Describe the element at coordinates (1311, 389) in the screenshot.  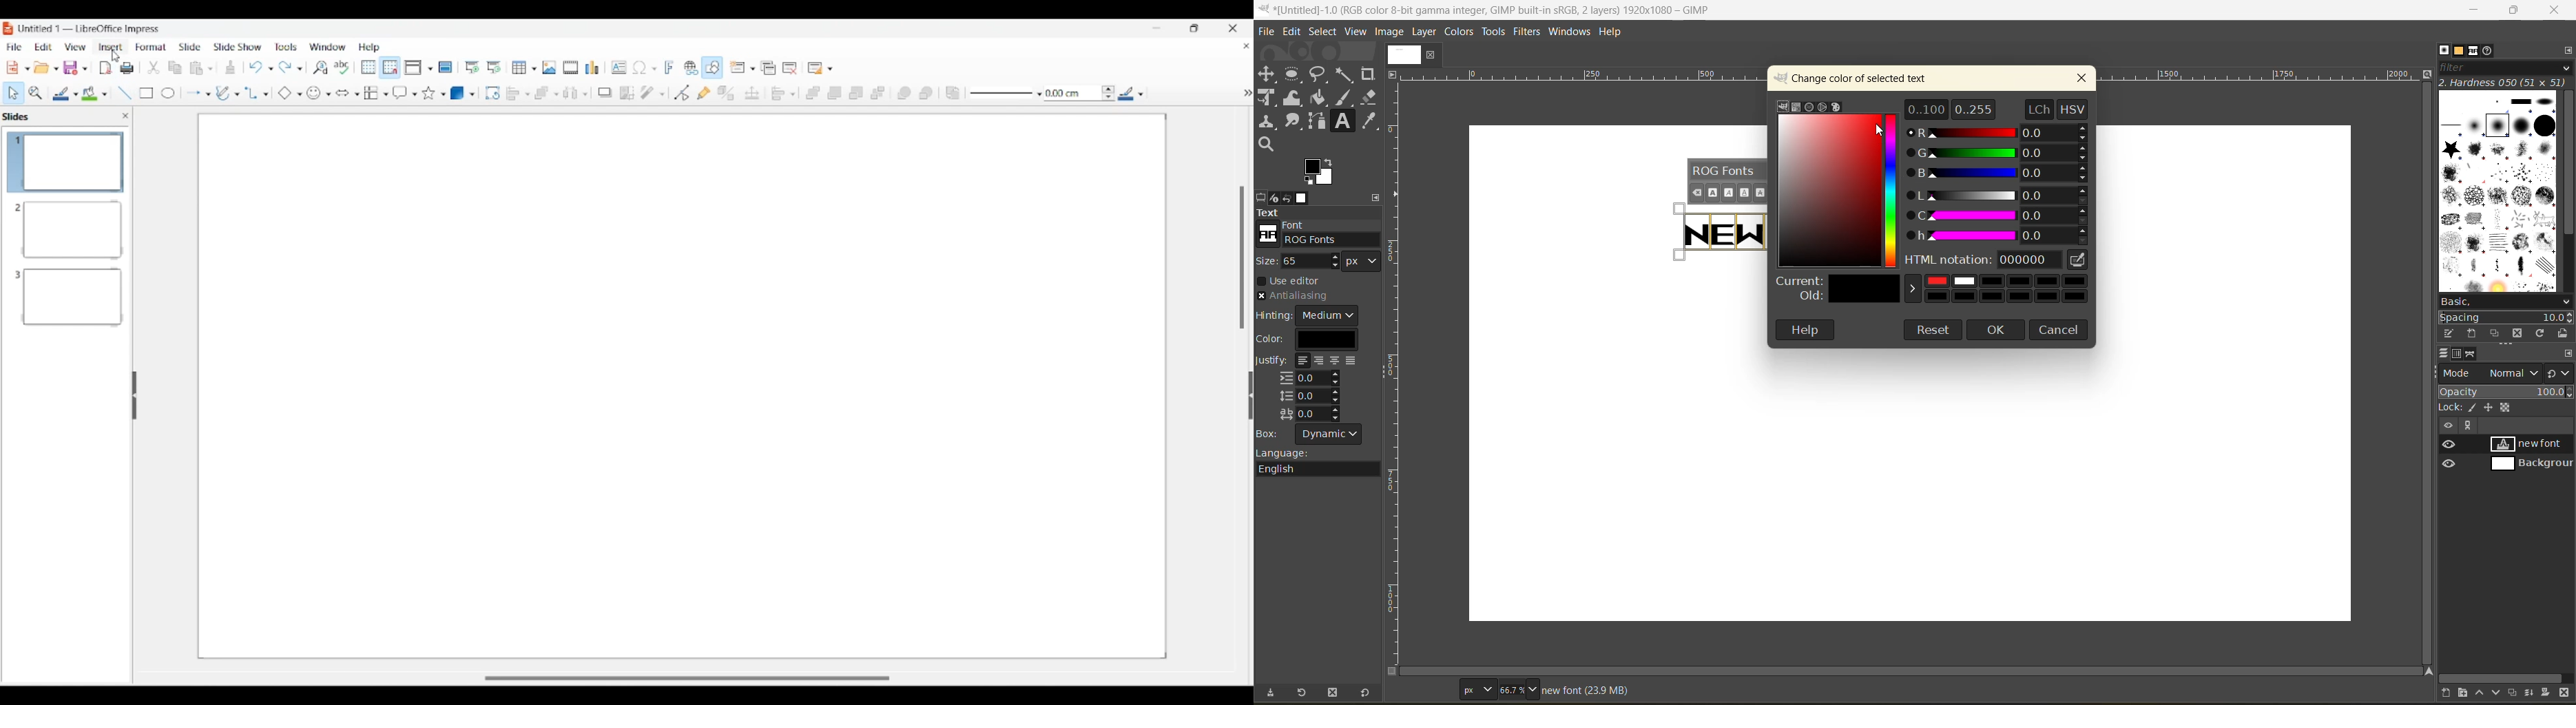
I see `justify` at that location.